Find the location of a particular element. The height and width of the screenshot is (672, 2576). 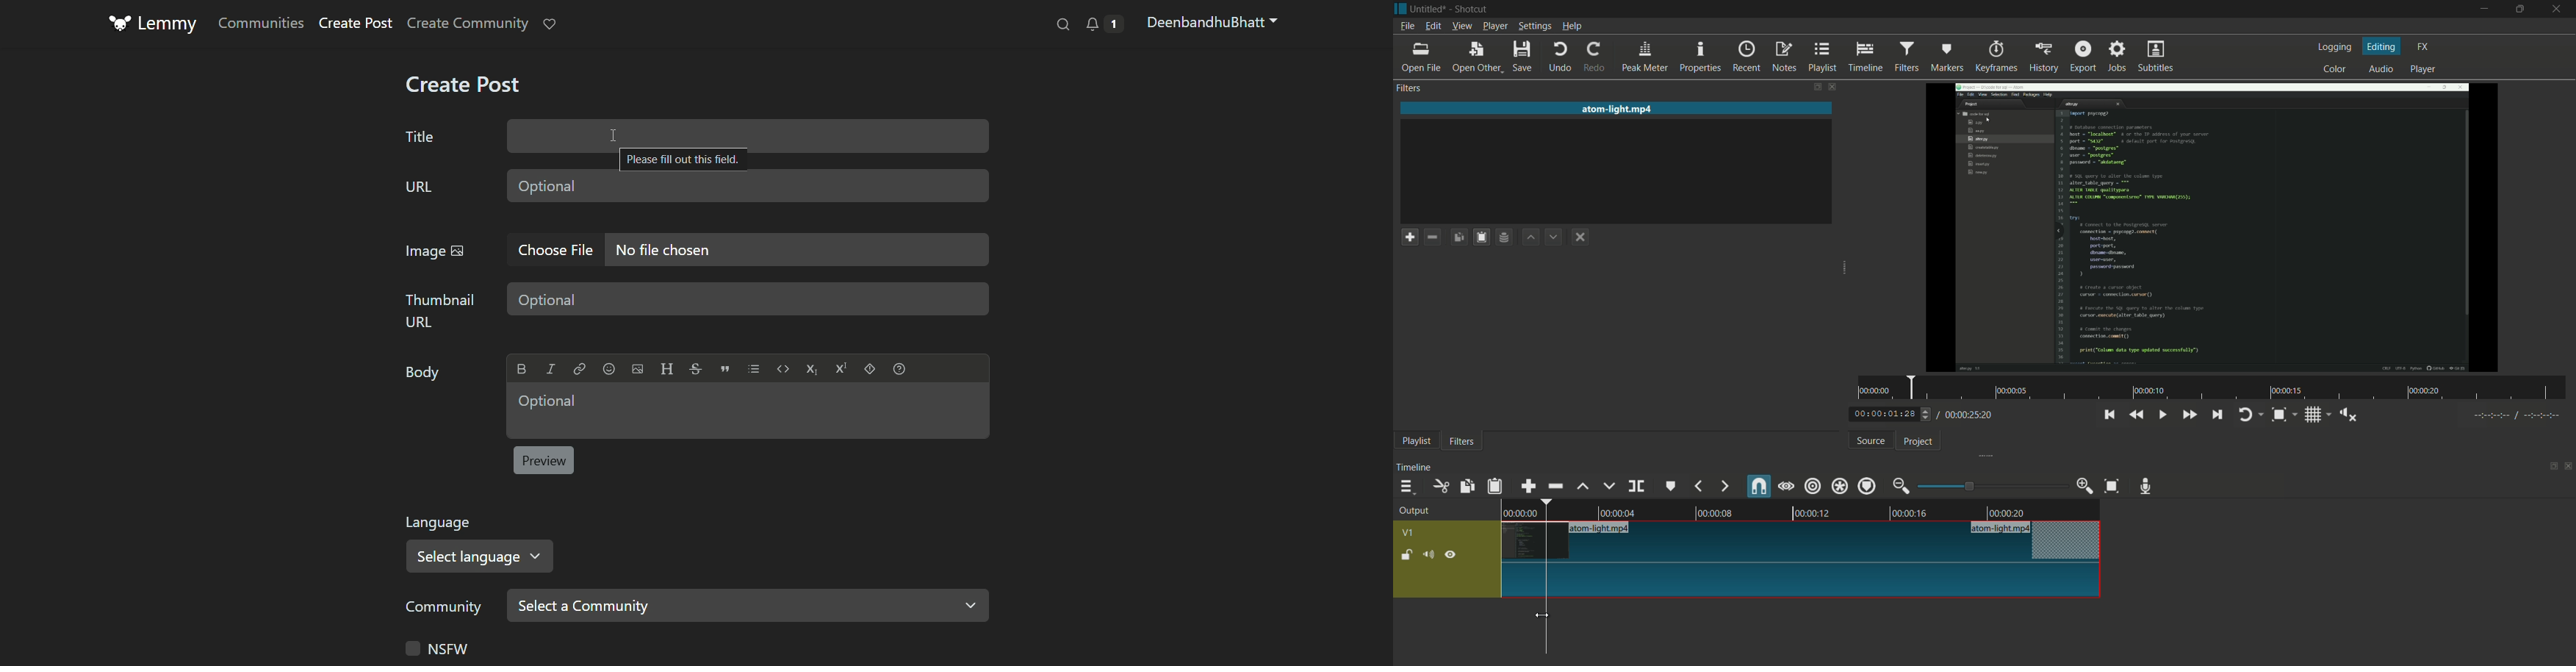

create community is located at coordinates (469, 24).